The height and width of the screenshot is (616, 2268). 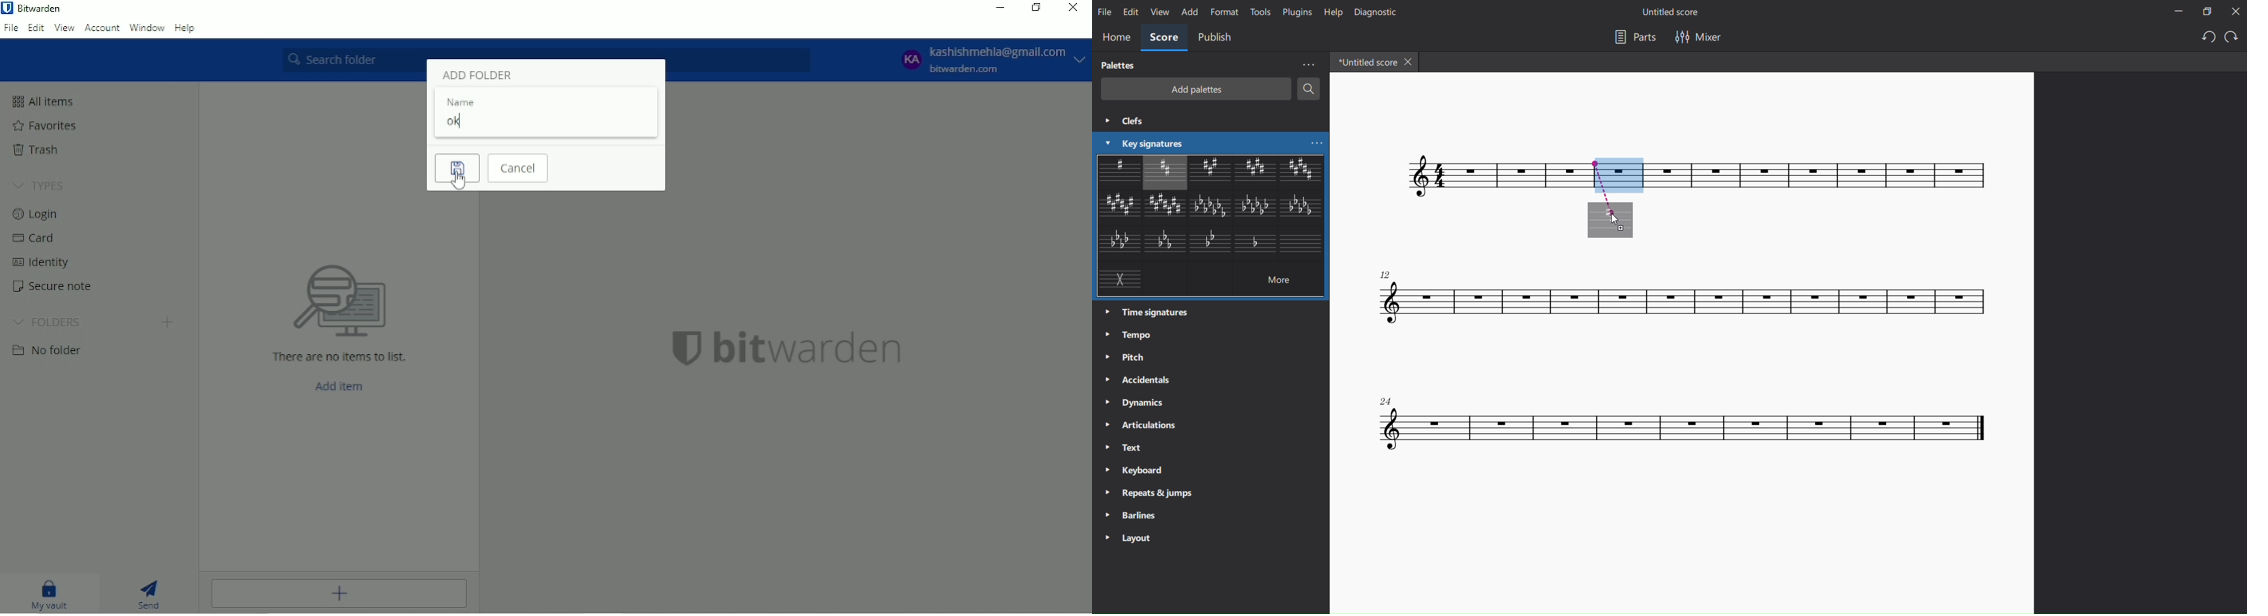 I want to click on Bitwarden, so click(x=40, y=9).